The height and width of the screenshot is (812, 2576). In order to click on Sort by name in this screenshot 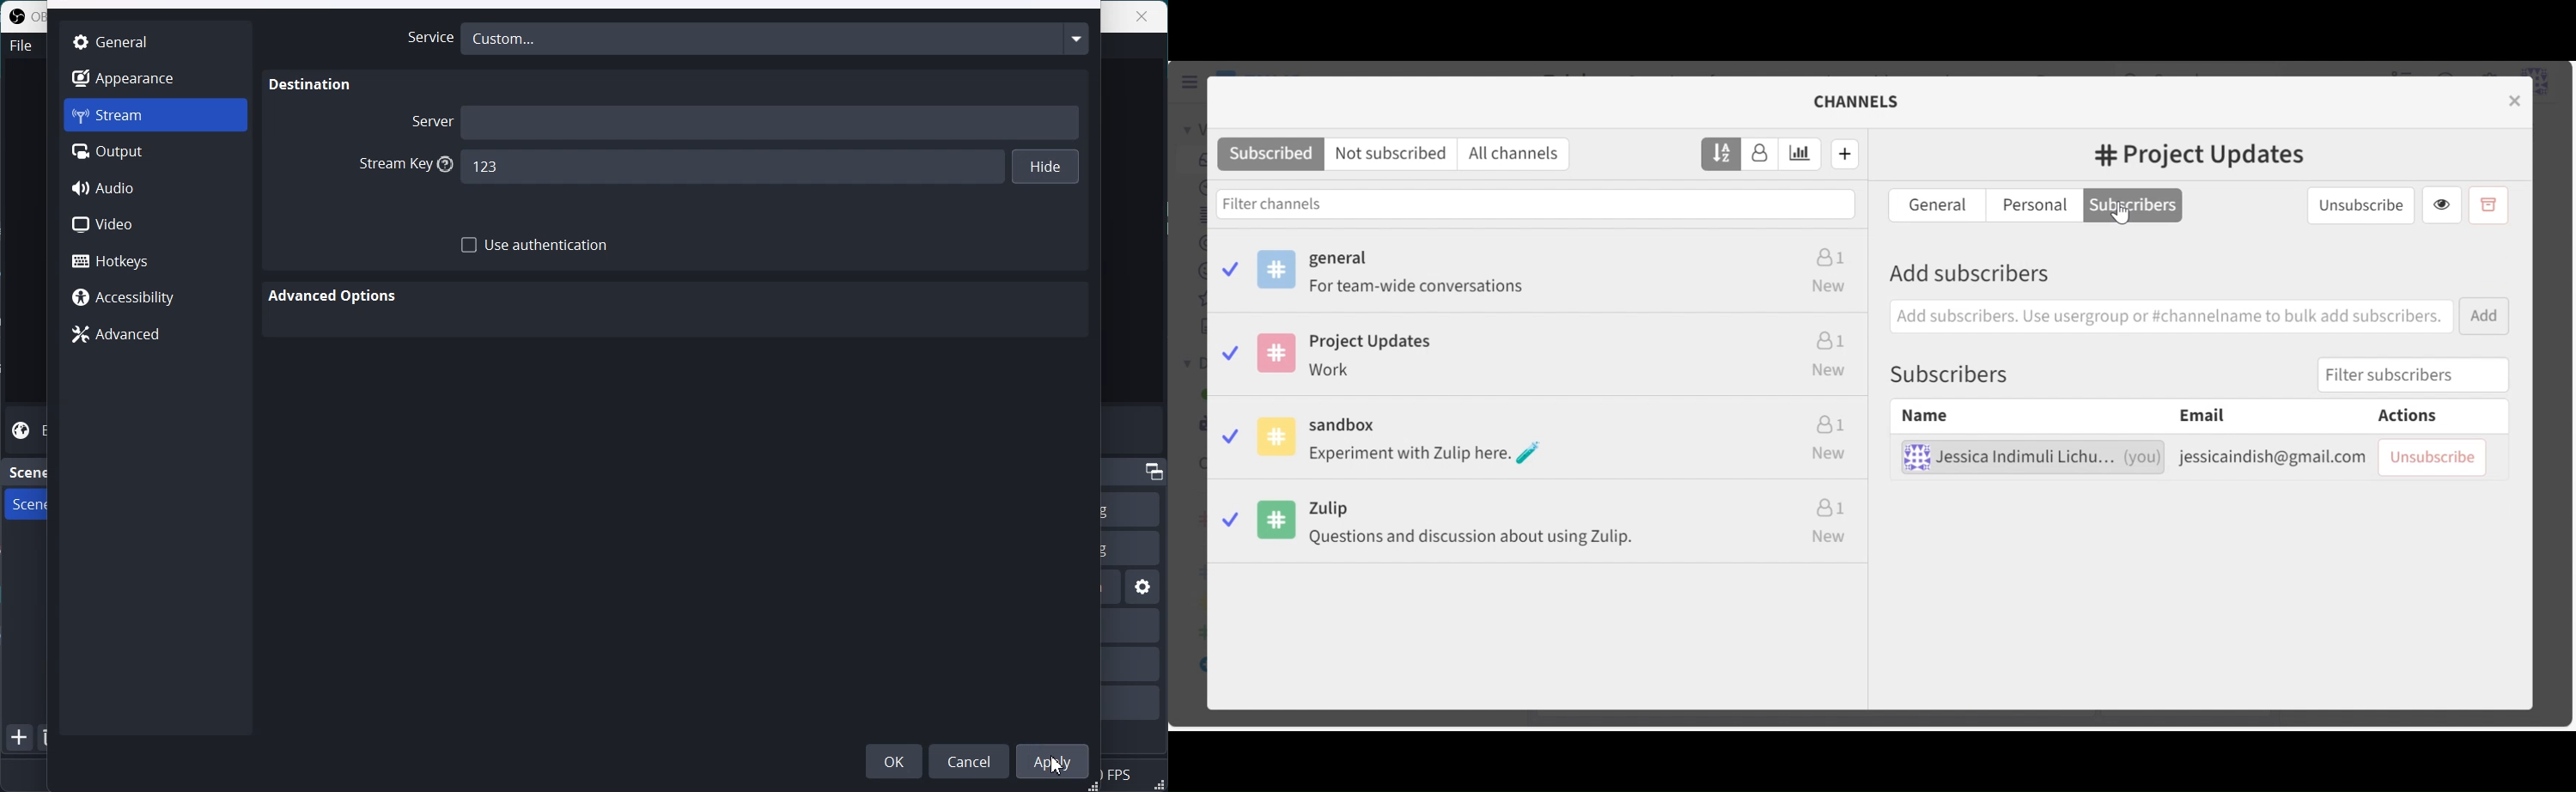, I will do `click(1721, 153)`.